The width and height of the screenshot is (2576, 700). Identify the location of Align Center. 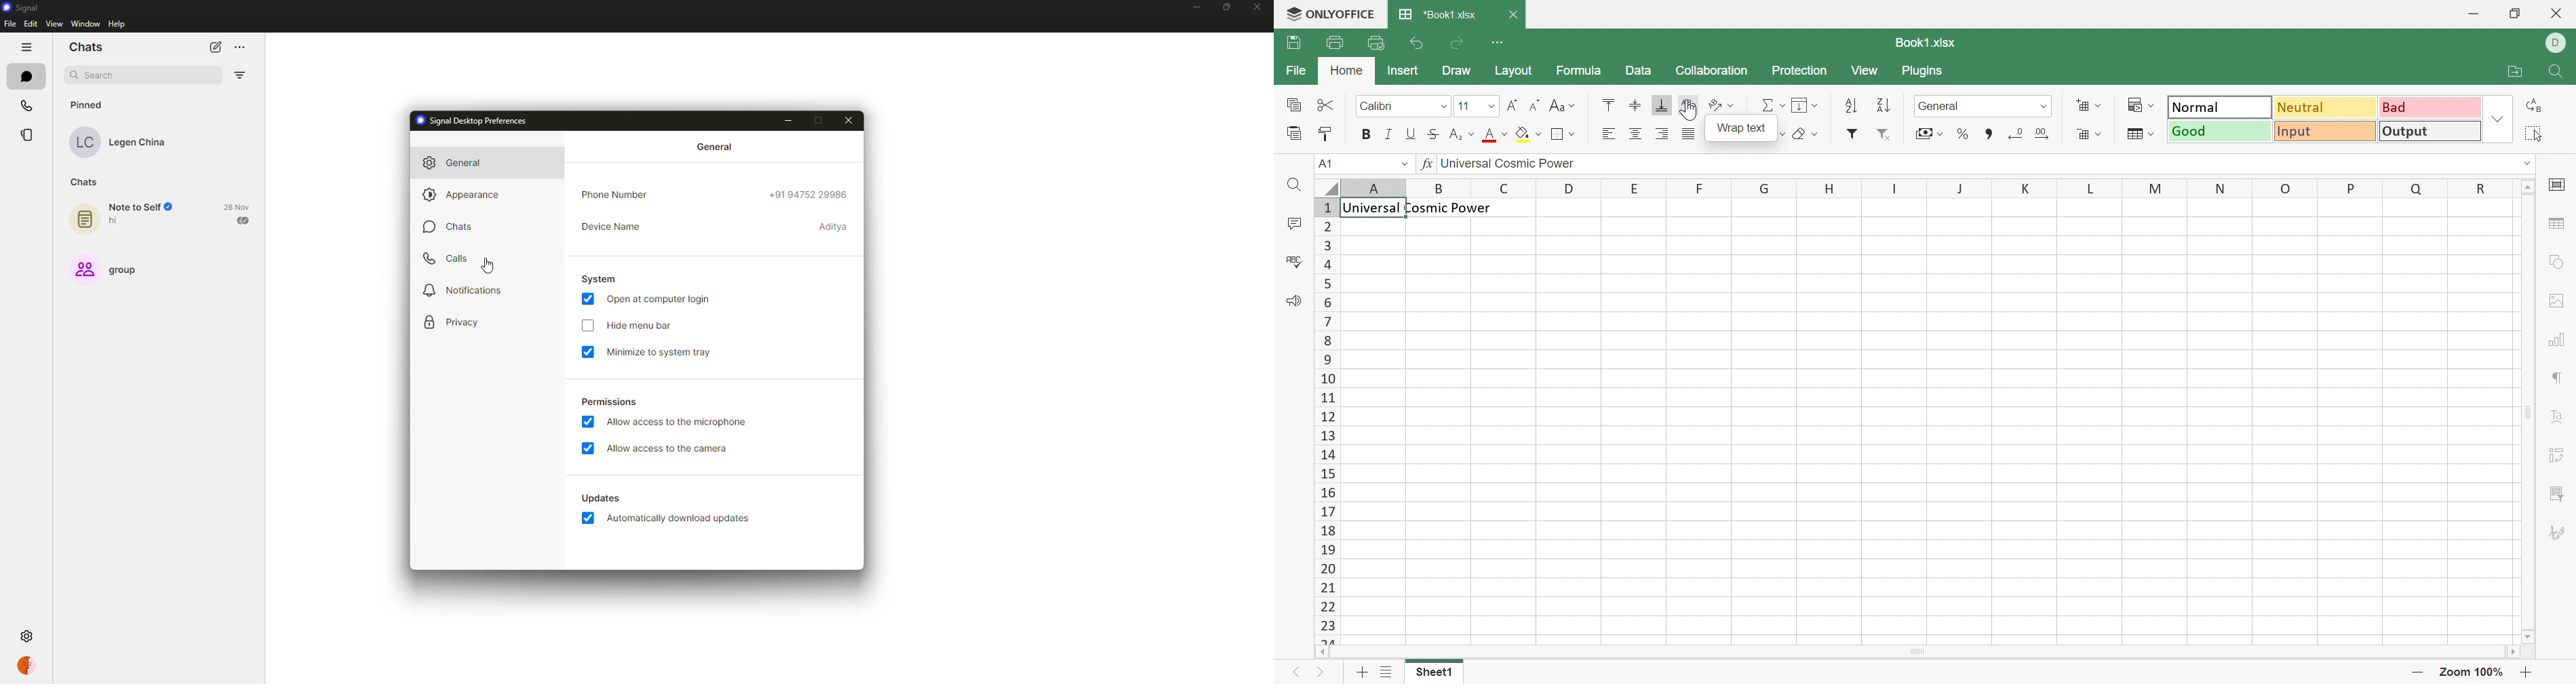
(1635, 134).